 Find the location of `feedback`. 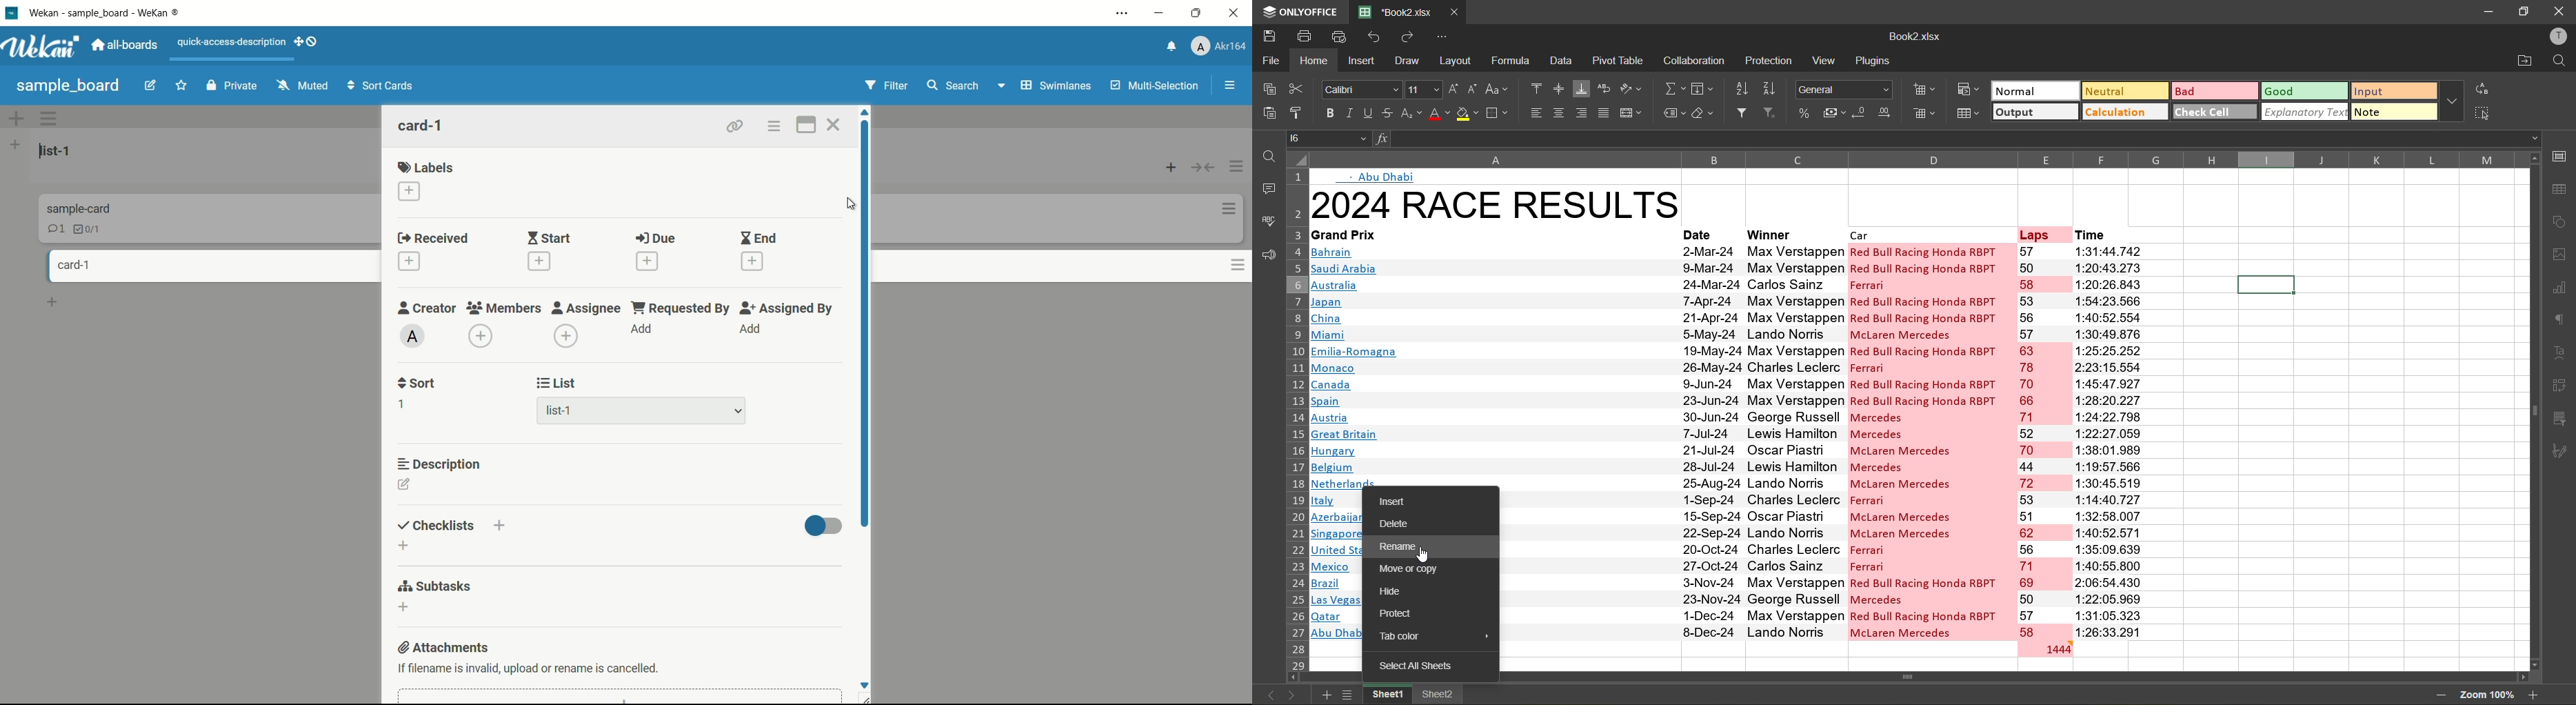

feedback is located at coordinates (1266, 259).